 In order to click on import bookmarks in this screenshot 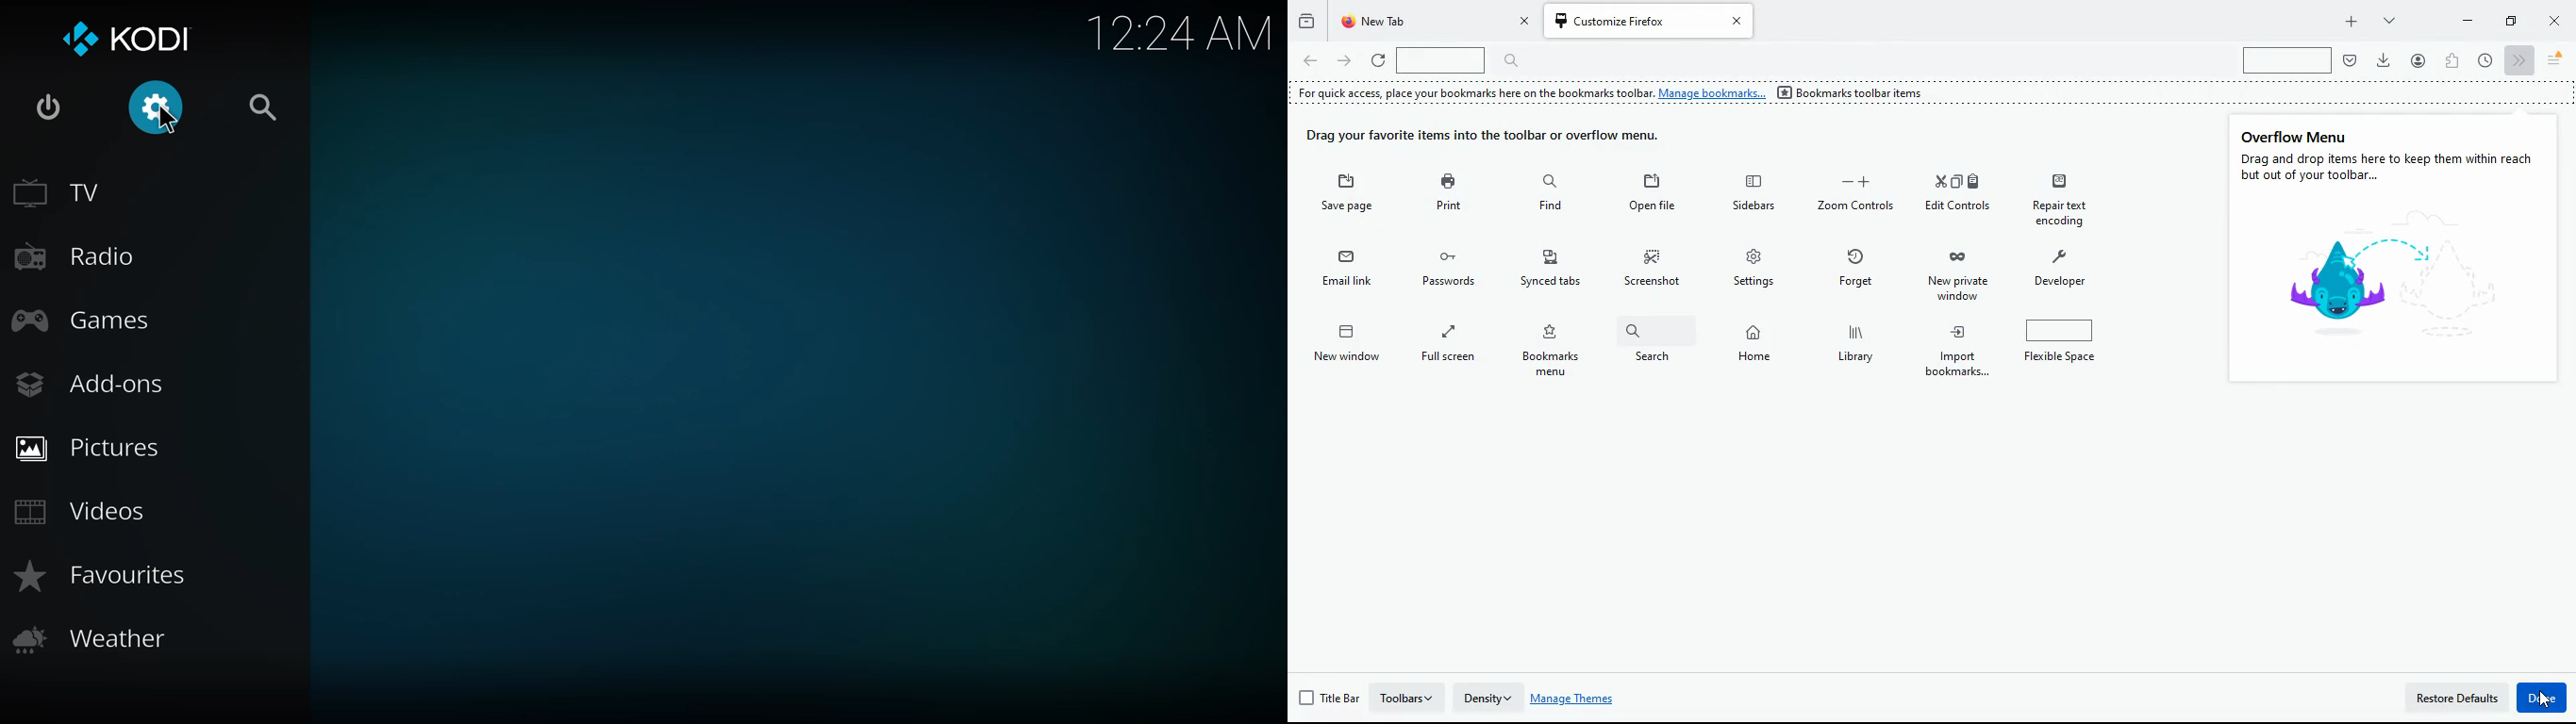, I will do `click(2064, 345)`.